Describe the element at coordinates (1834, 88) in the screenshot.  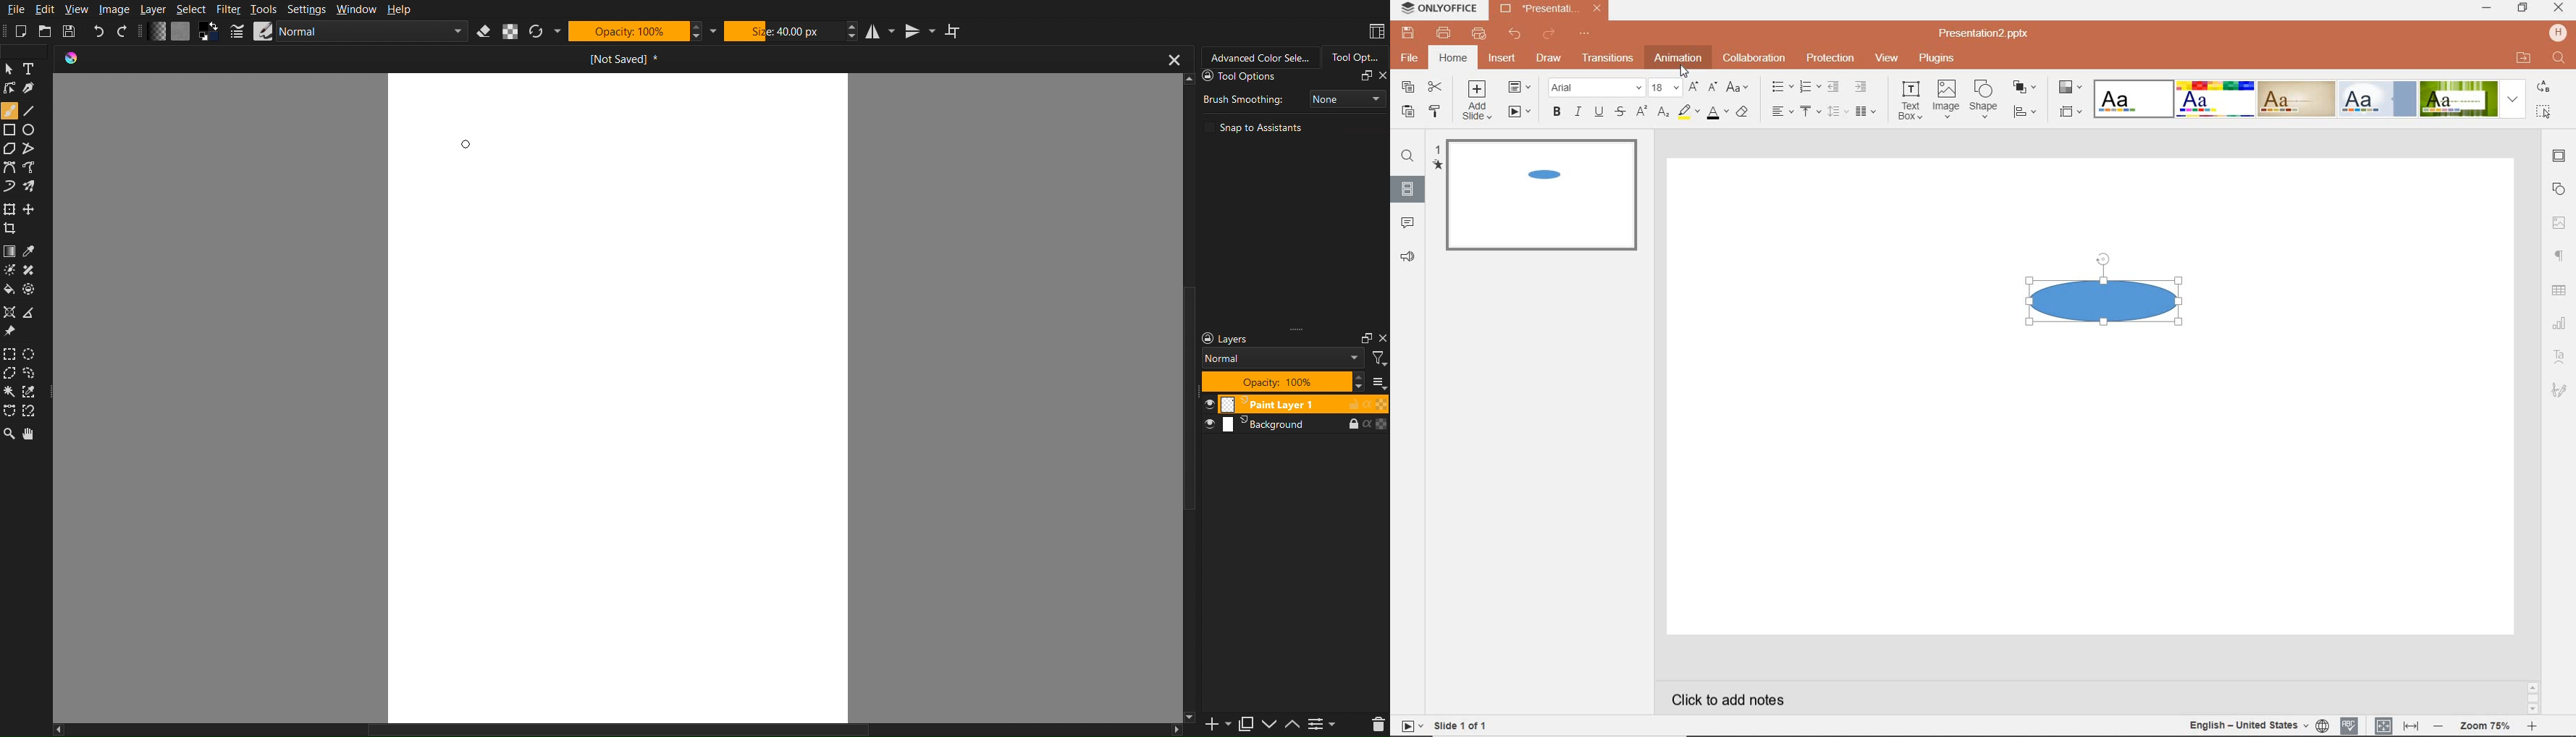
I see `DECREASE INDENT` at that location.